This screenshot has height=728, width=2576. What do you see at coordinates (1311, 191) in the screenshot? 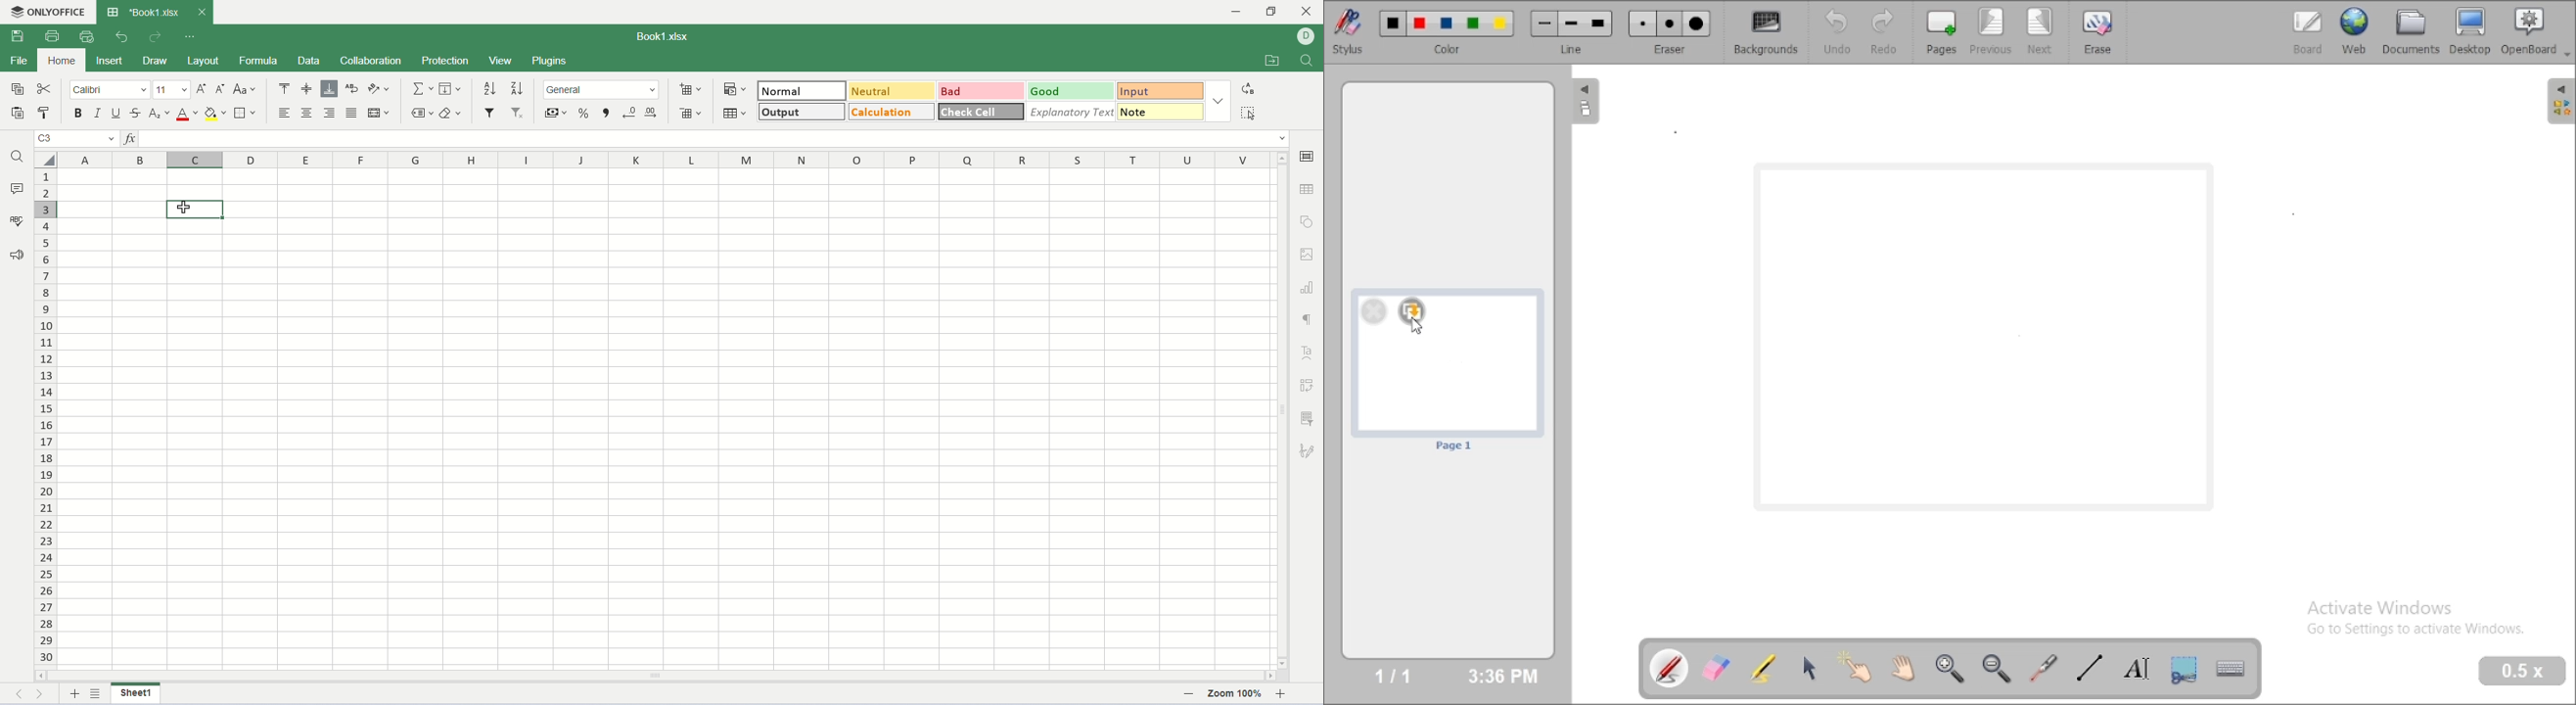
I see `table settings` at bounding box center [1311, 191].